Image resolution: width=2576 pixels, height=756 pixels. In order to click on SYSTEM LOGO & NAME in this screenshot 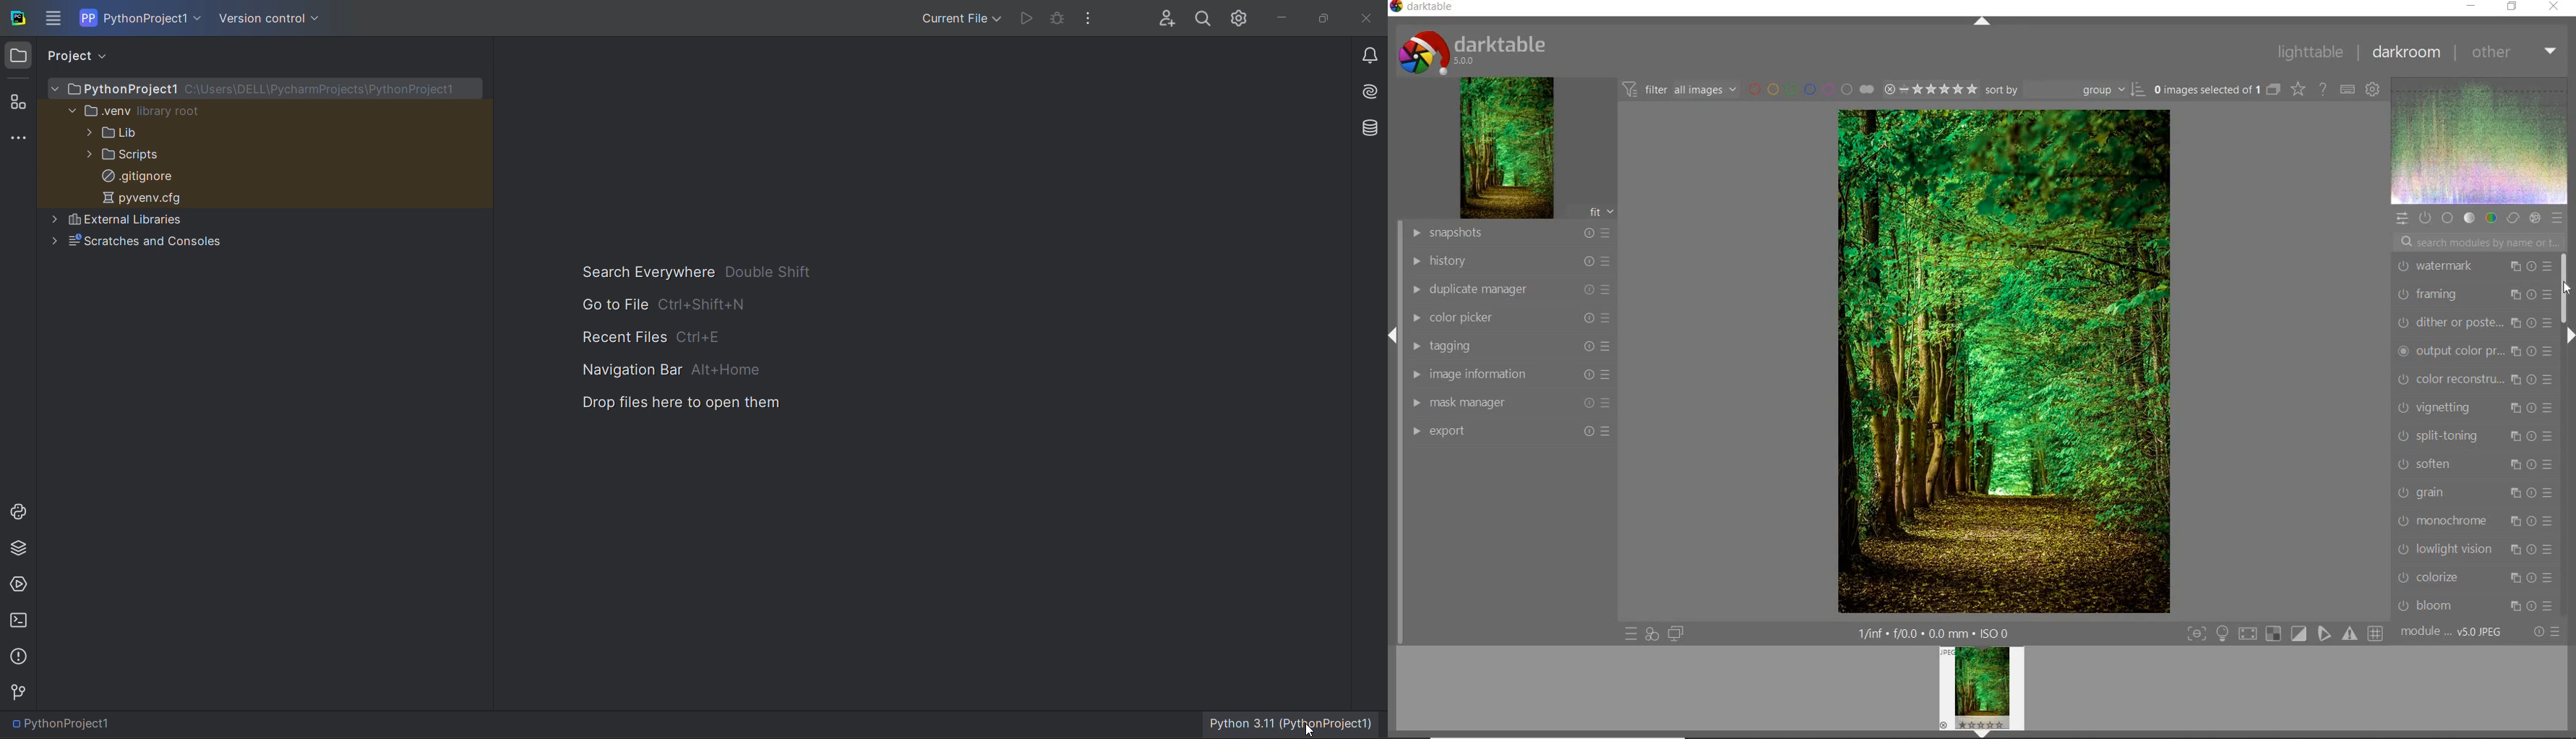, I will do `click(1473, 50)`.